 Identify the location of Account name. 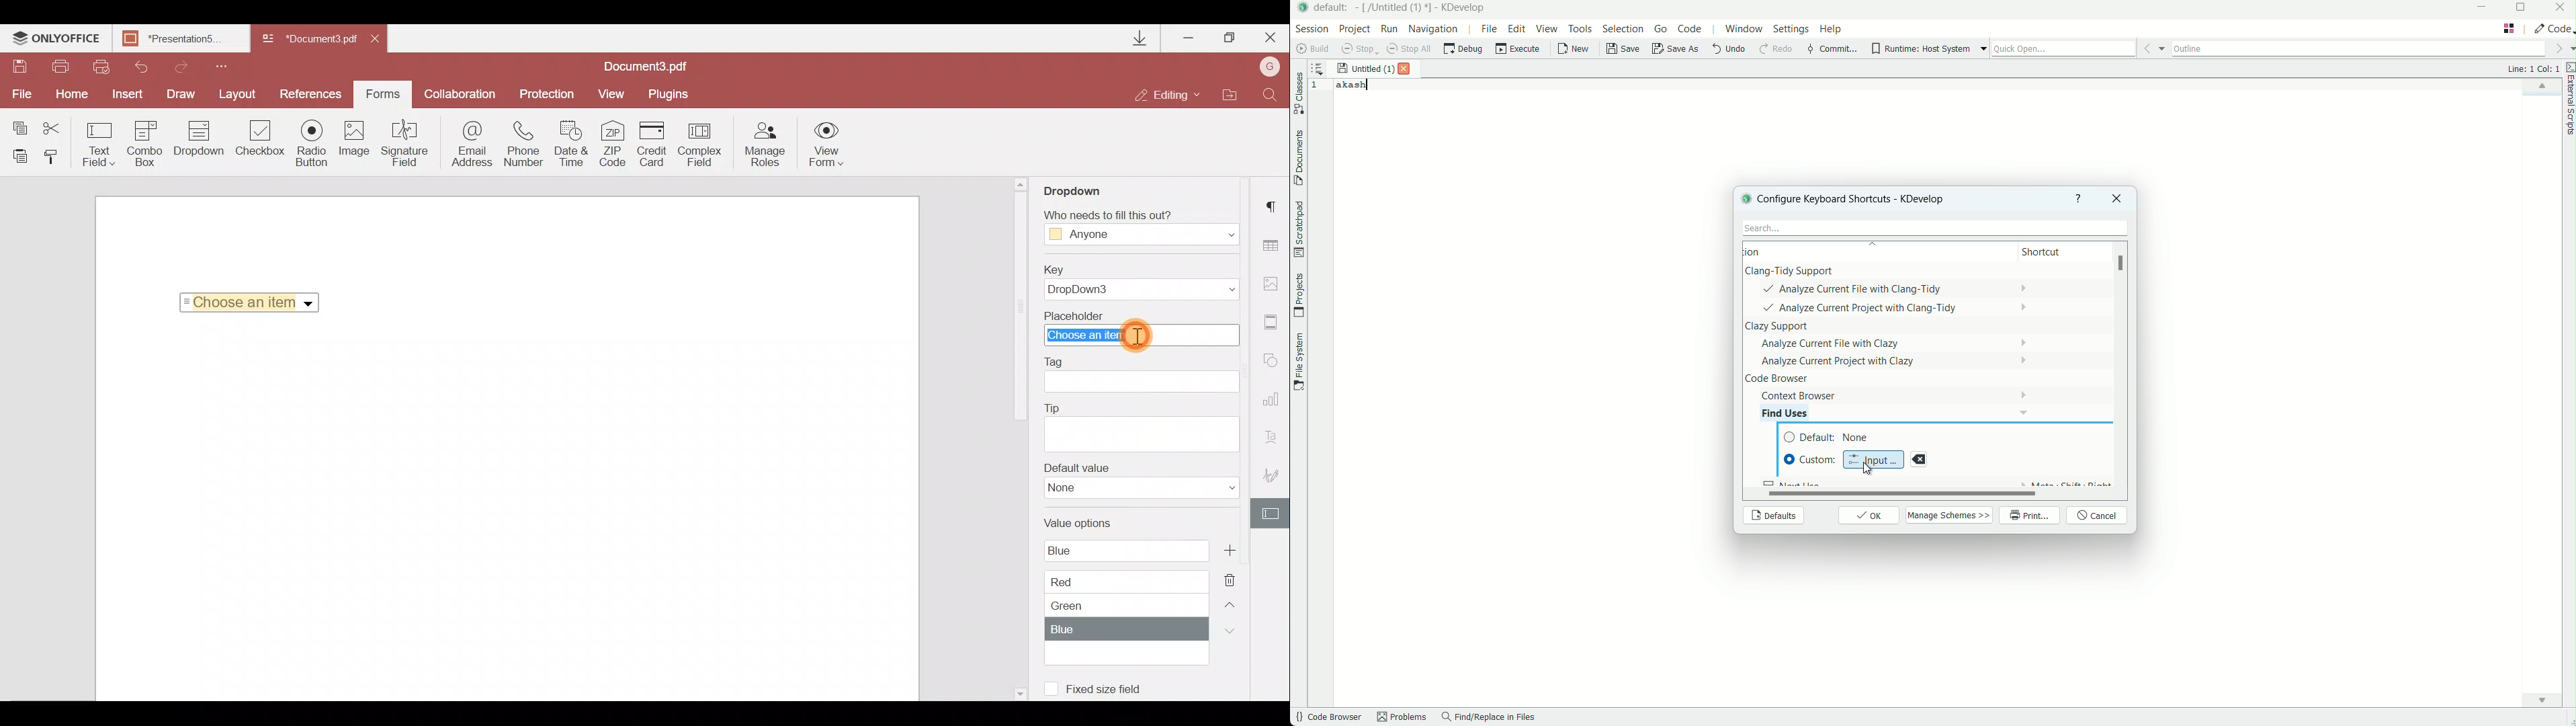
(1270, 65).